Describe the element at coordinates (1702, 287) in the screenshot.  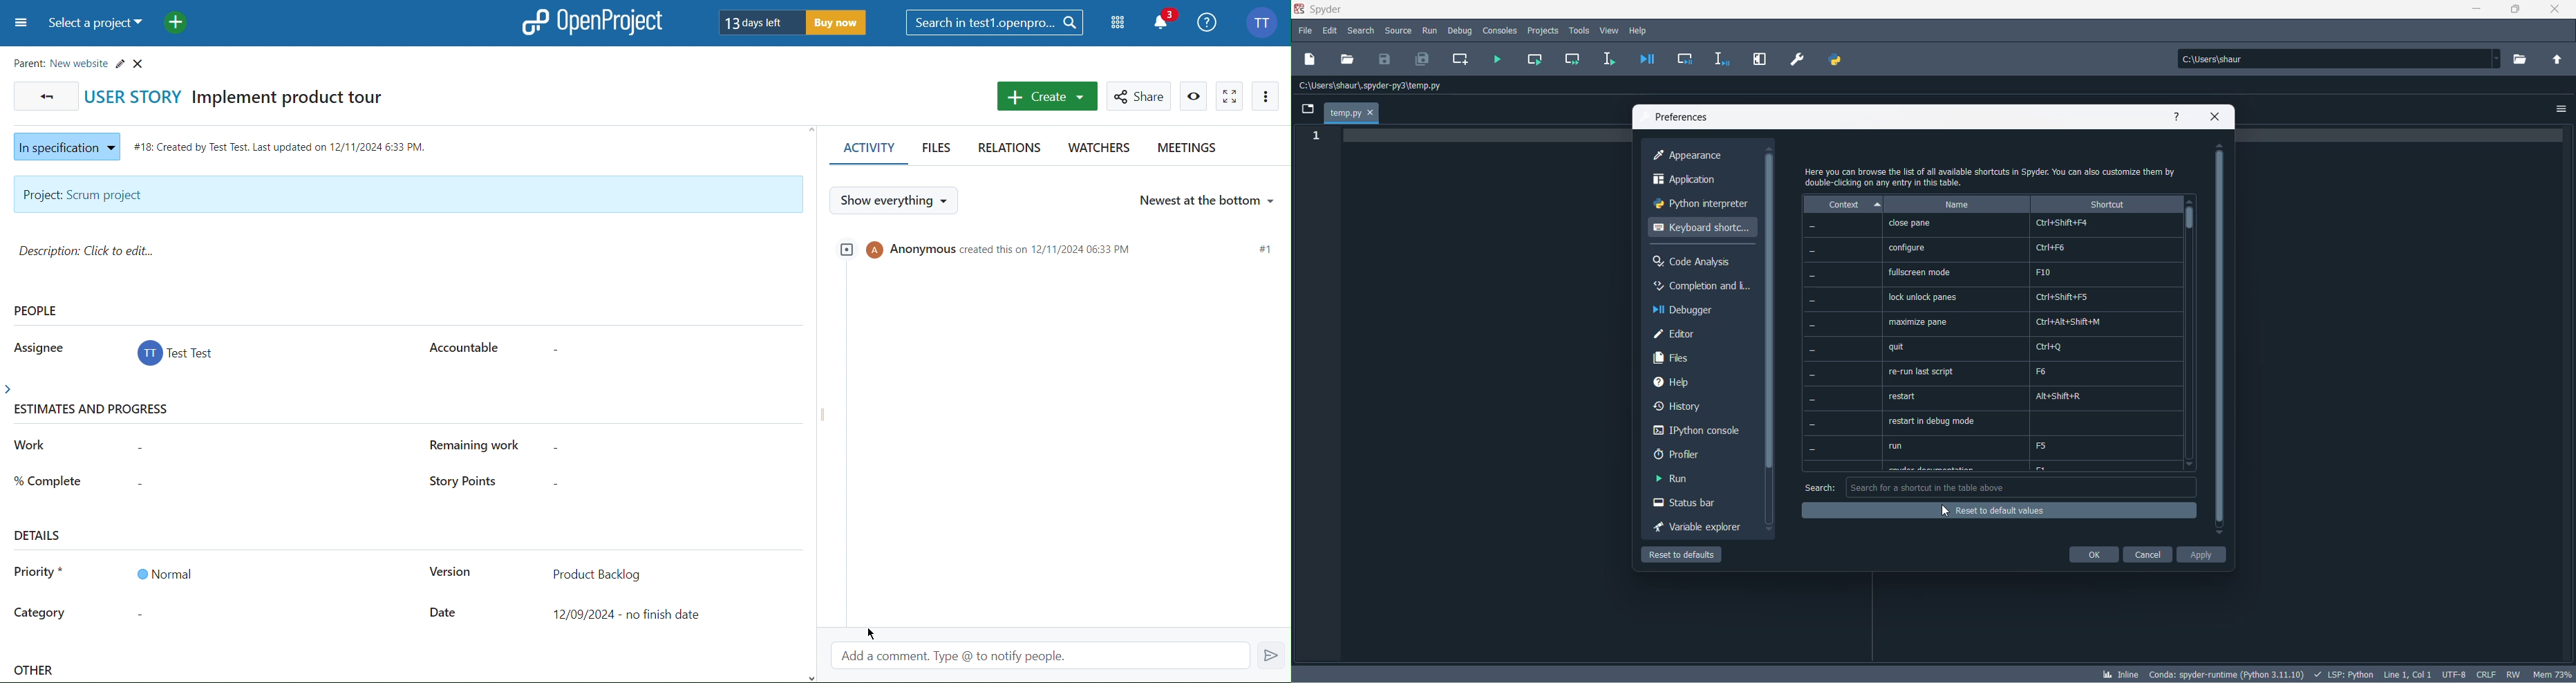
I see `completion` at that location.